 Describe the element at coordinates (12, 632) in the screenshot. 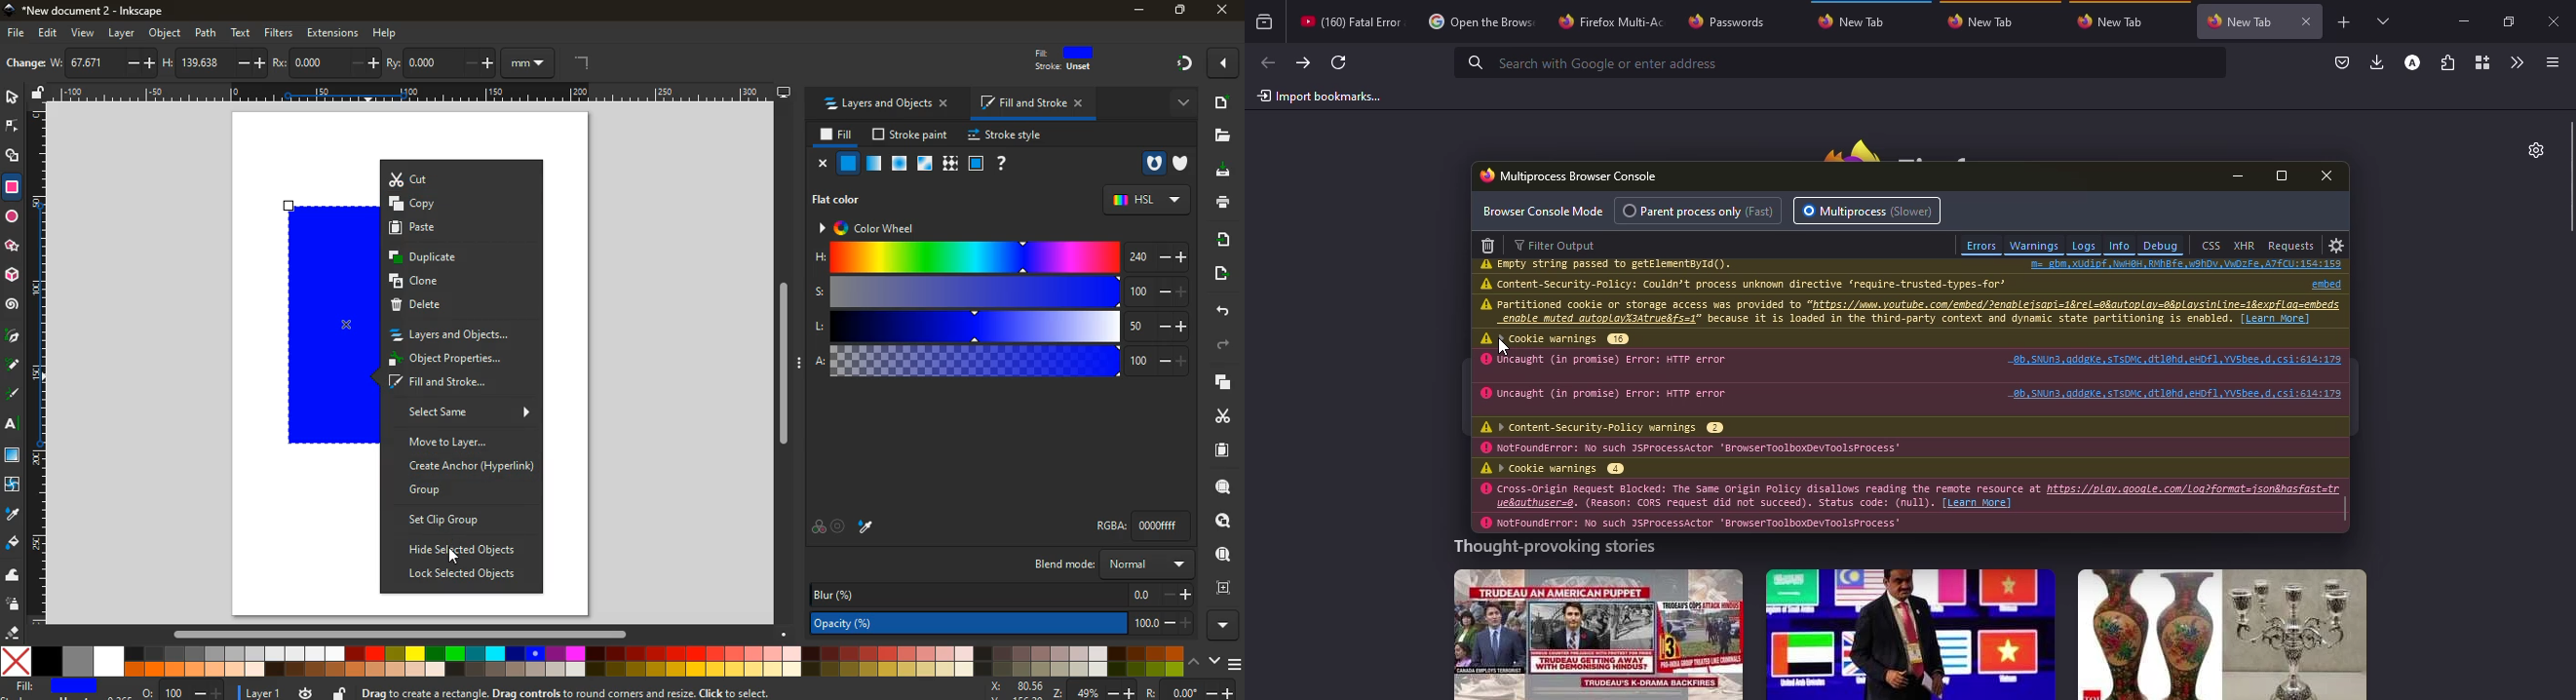

I see `erase` at that location.